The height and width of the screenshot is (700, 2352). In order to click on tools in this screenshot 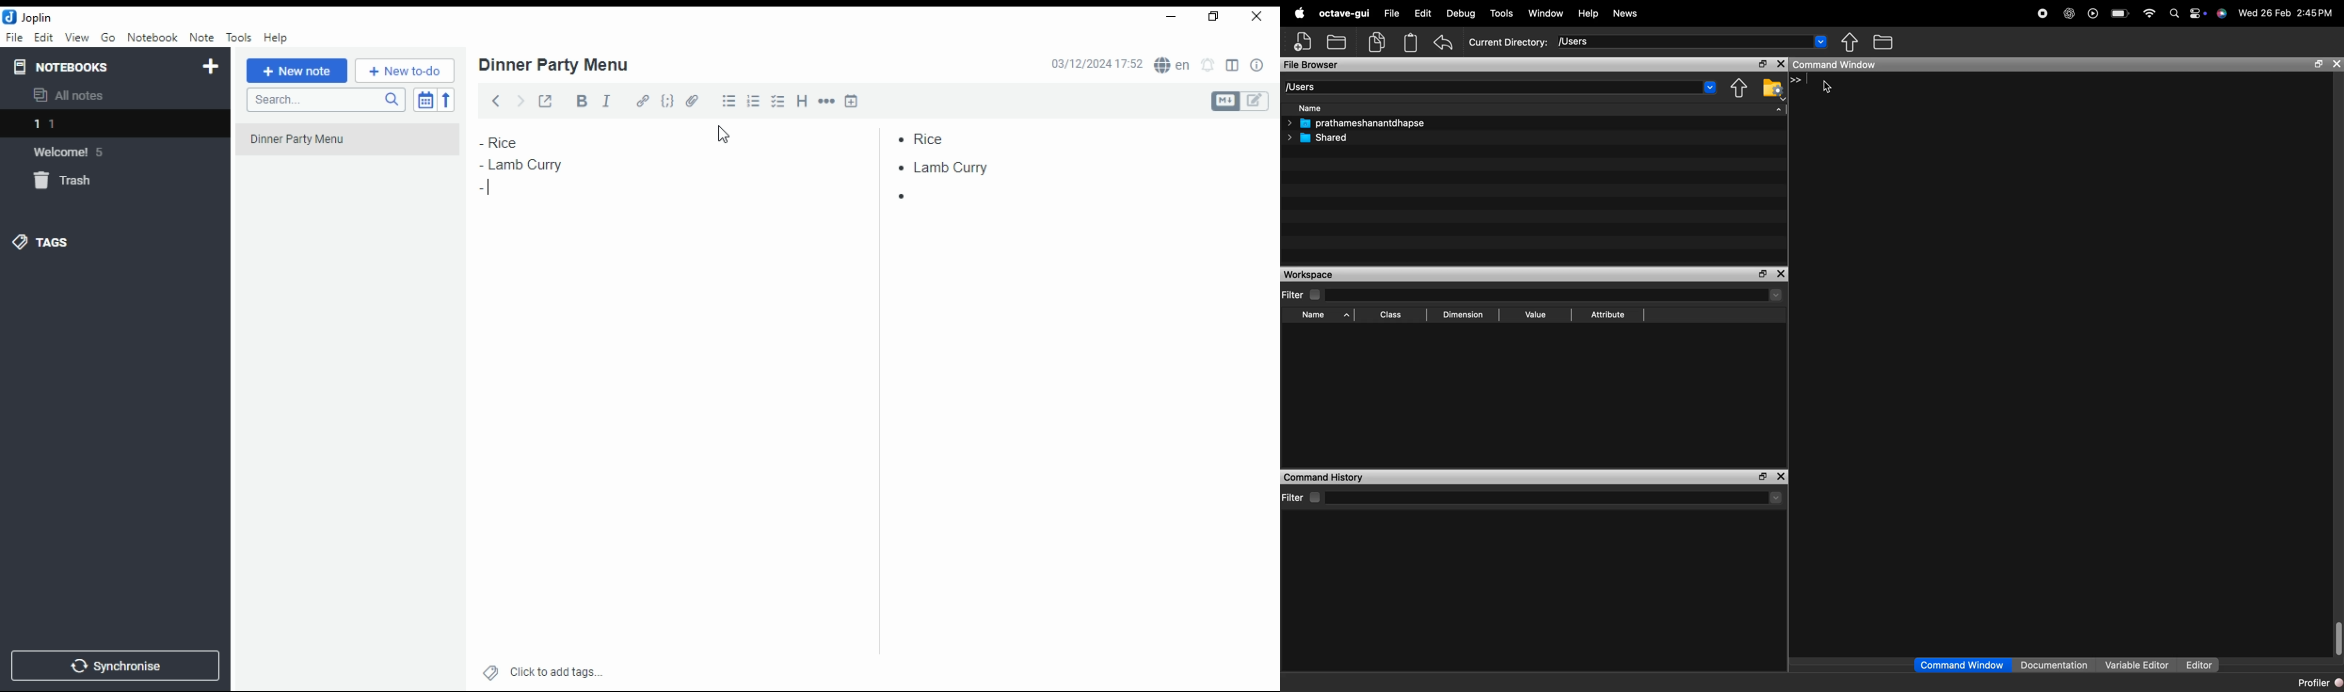, I will do `click(238, 36)`.